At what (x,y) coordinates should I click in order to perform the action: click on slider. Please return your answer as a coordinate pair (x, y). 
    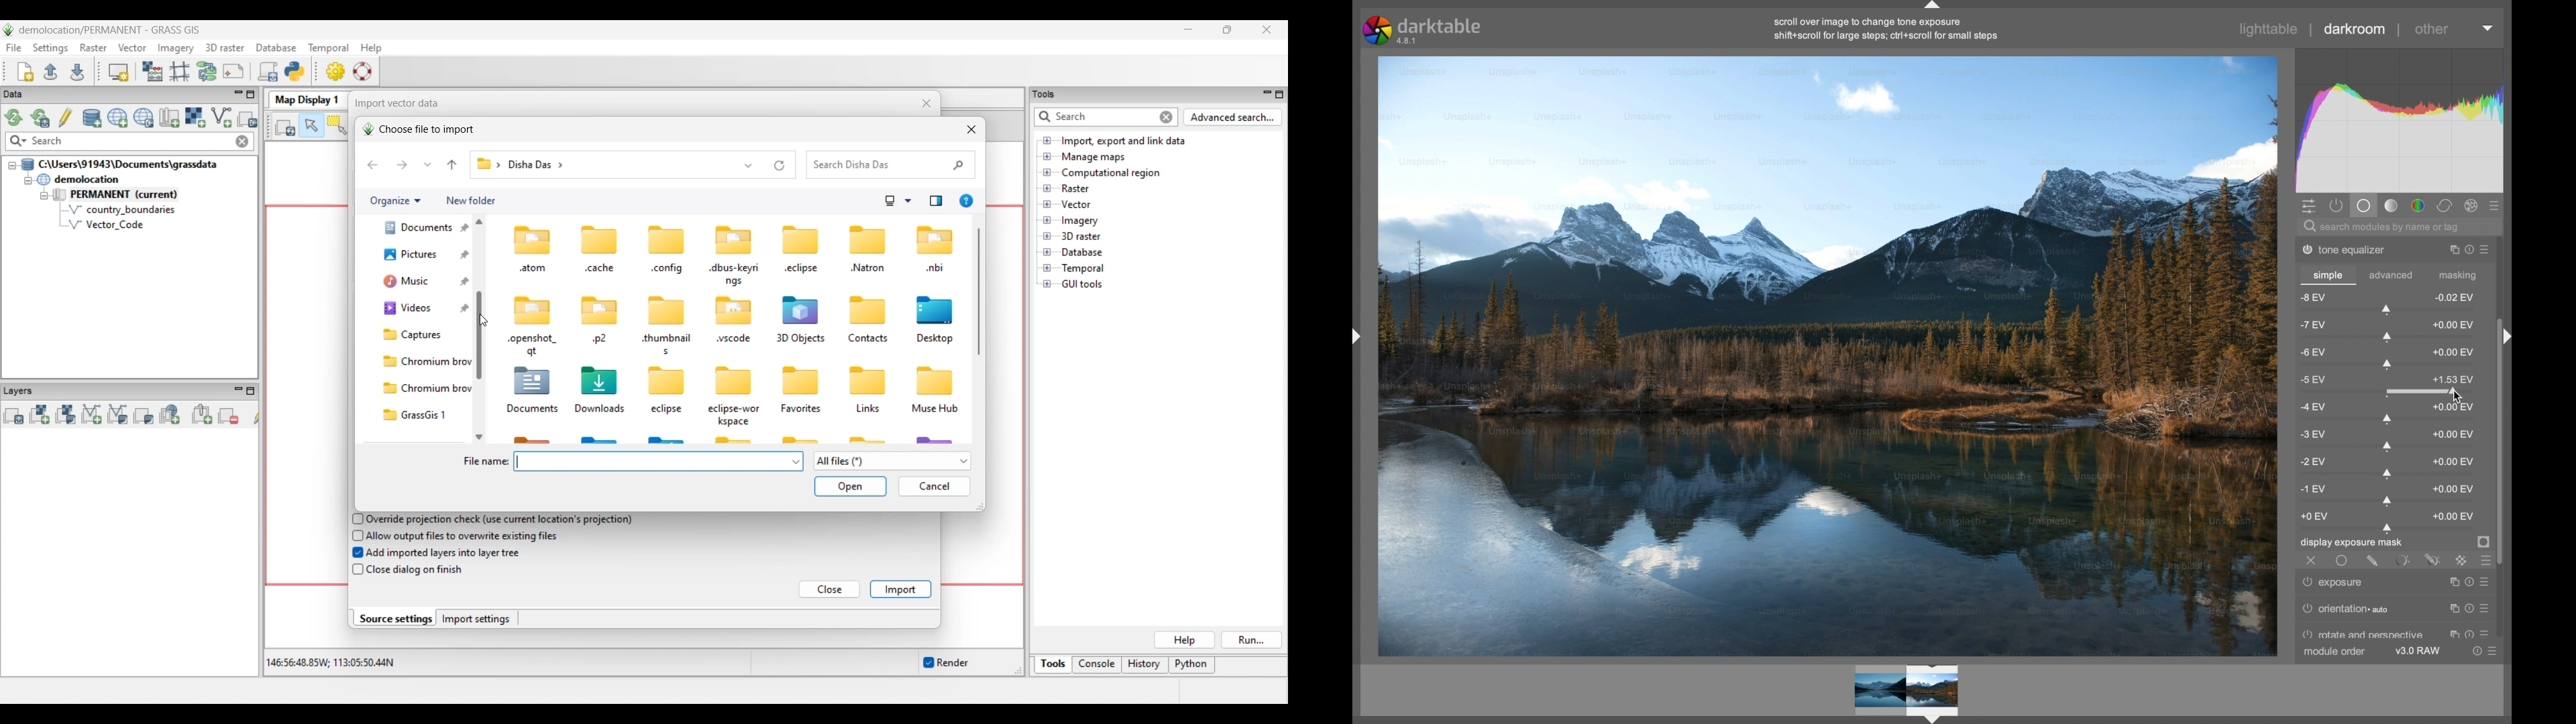
    Looking at the image, I should click on (2386, 418).